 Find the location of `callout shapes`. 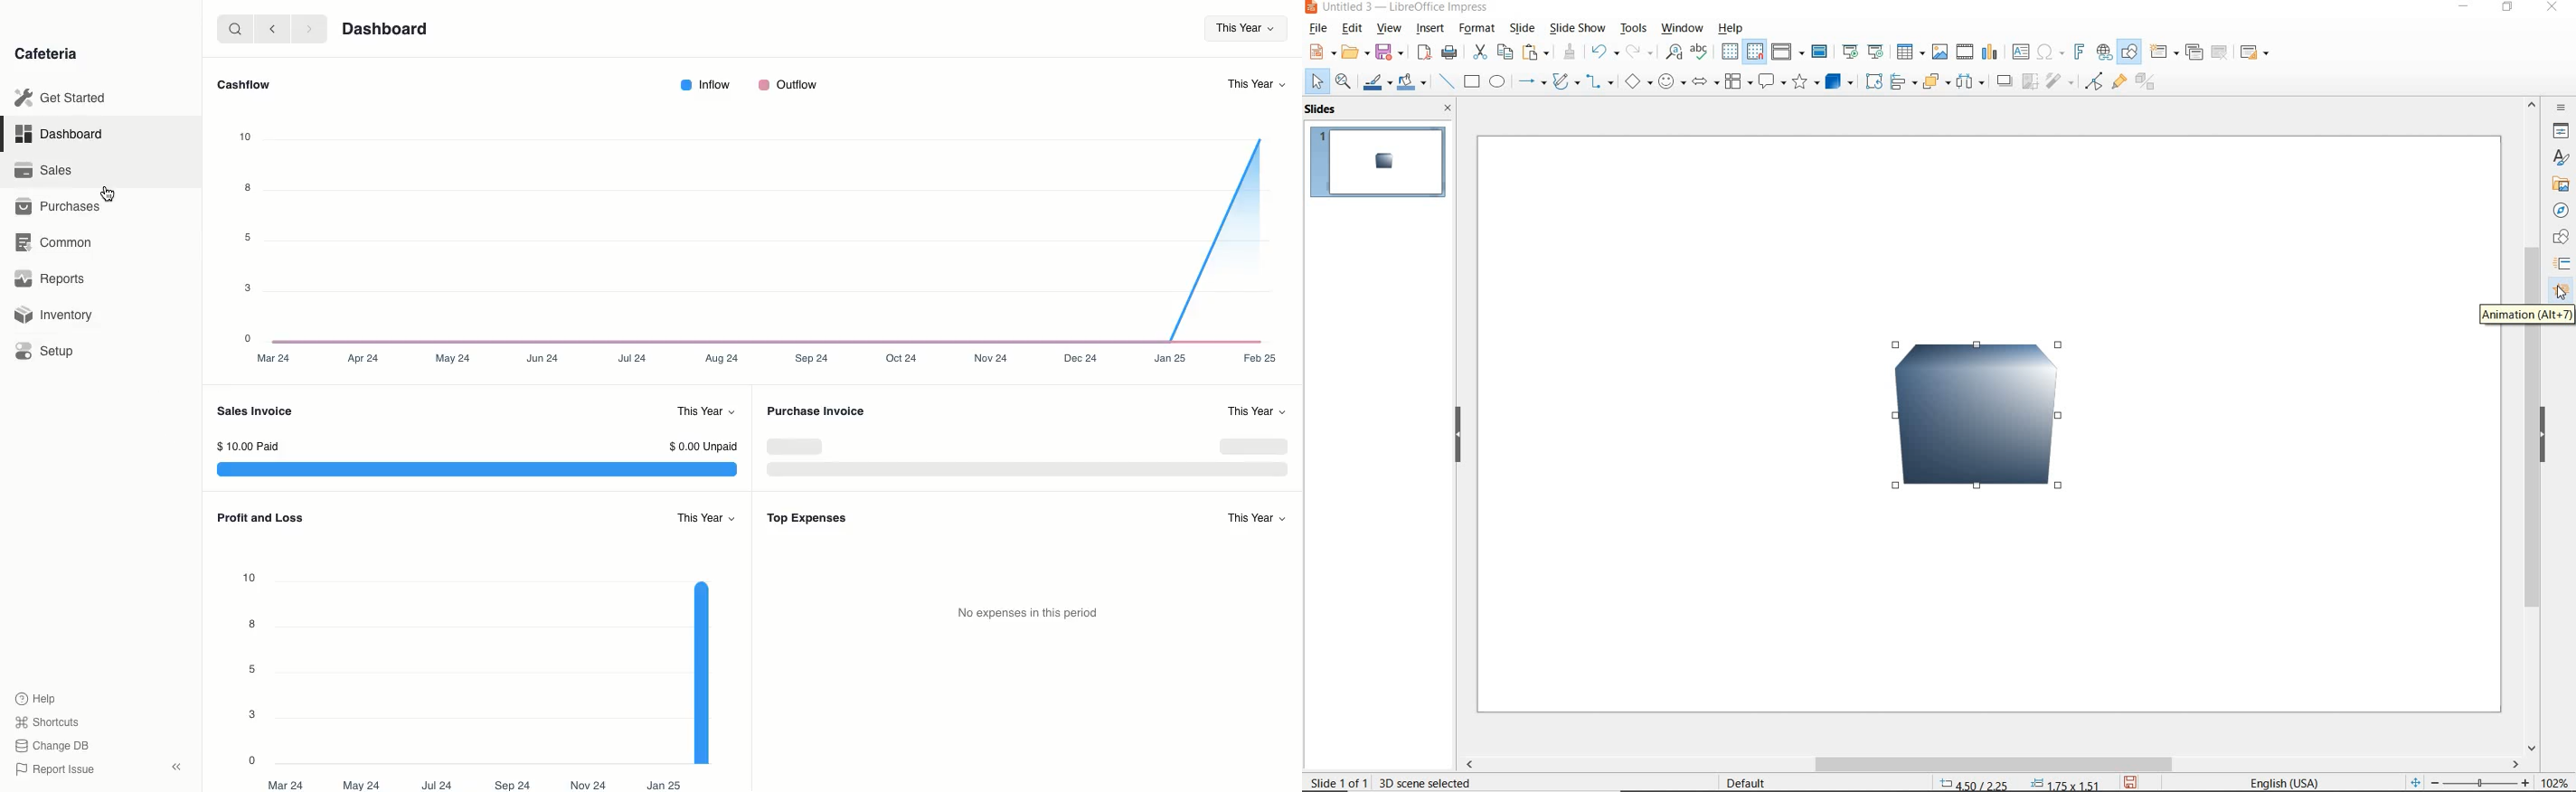

callout shapes is located at coordinates (1772, 82).